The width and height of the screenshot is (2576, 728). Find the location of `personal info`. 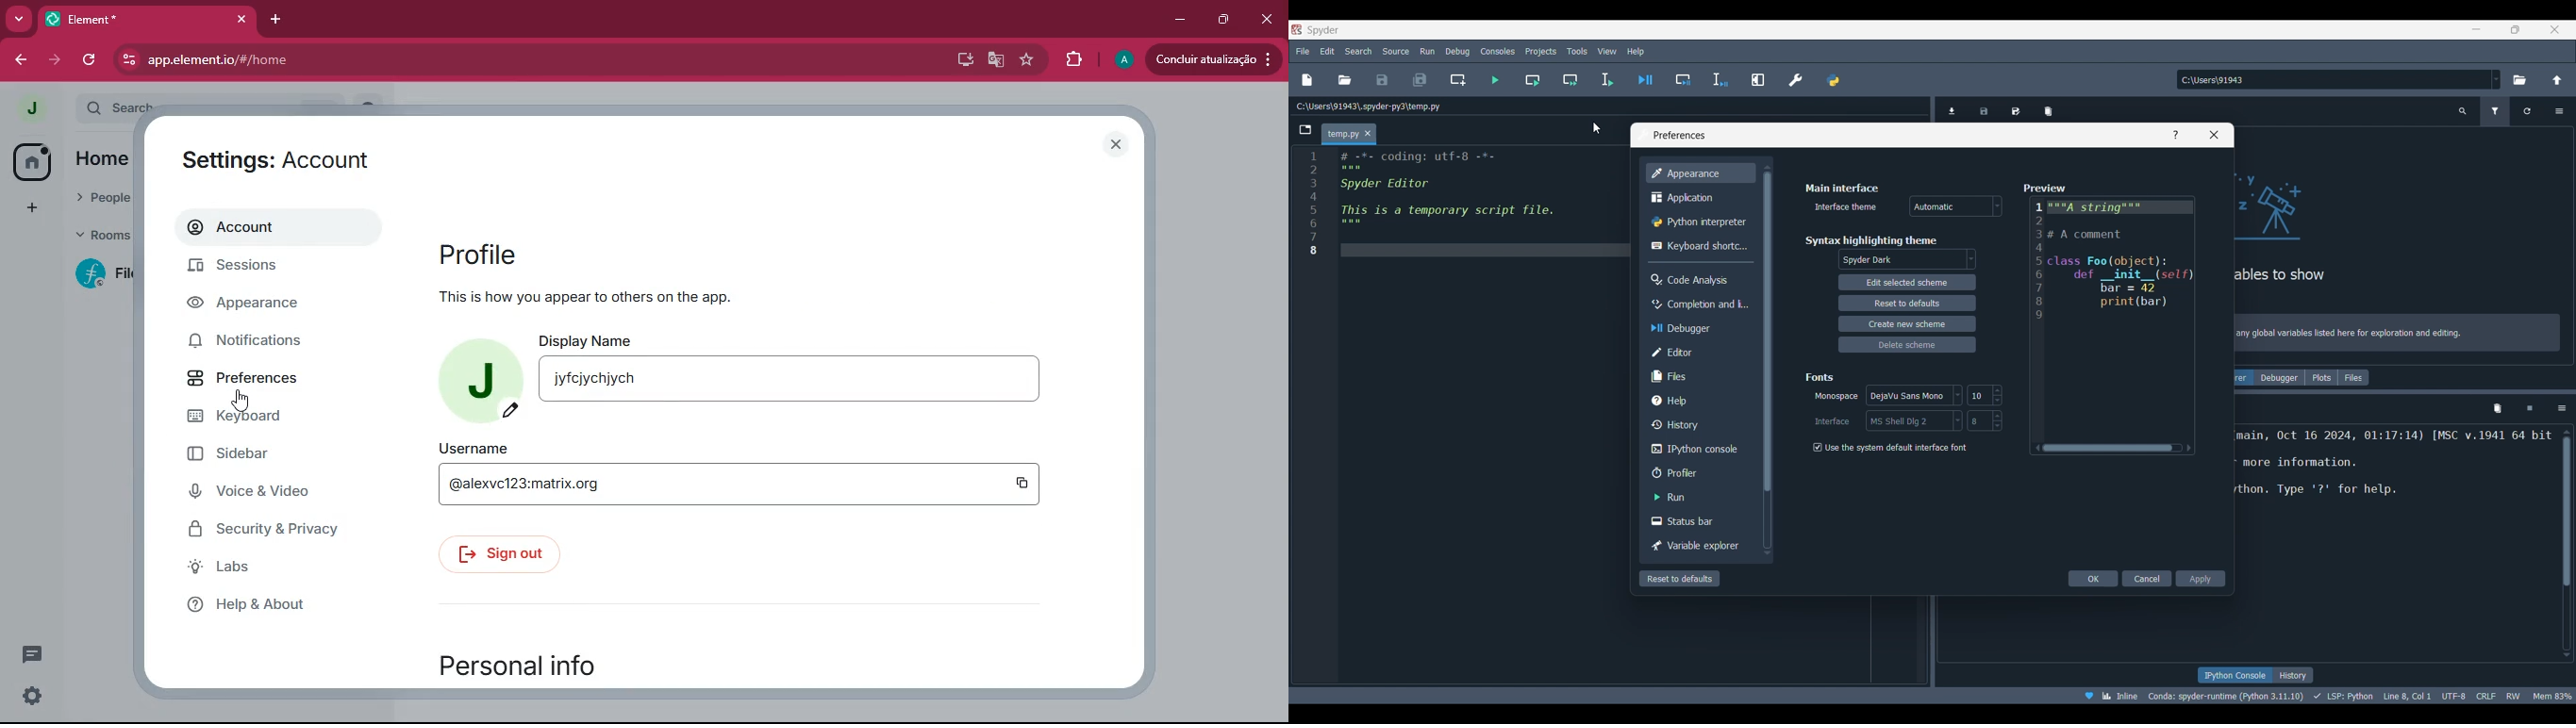

personal info is located at coordinates (540, 663).